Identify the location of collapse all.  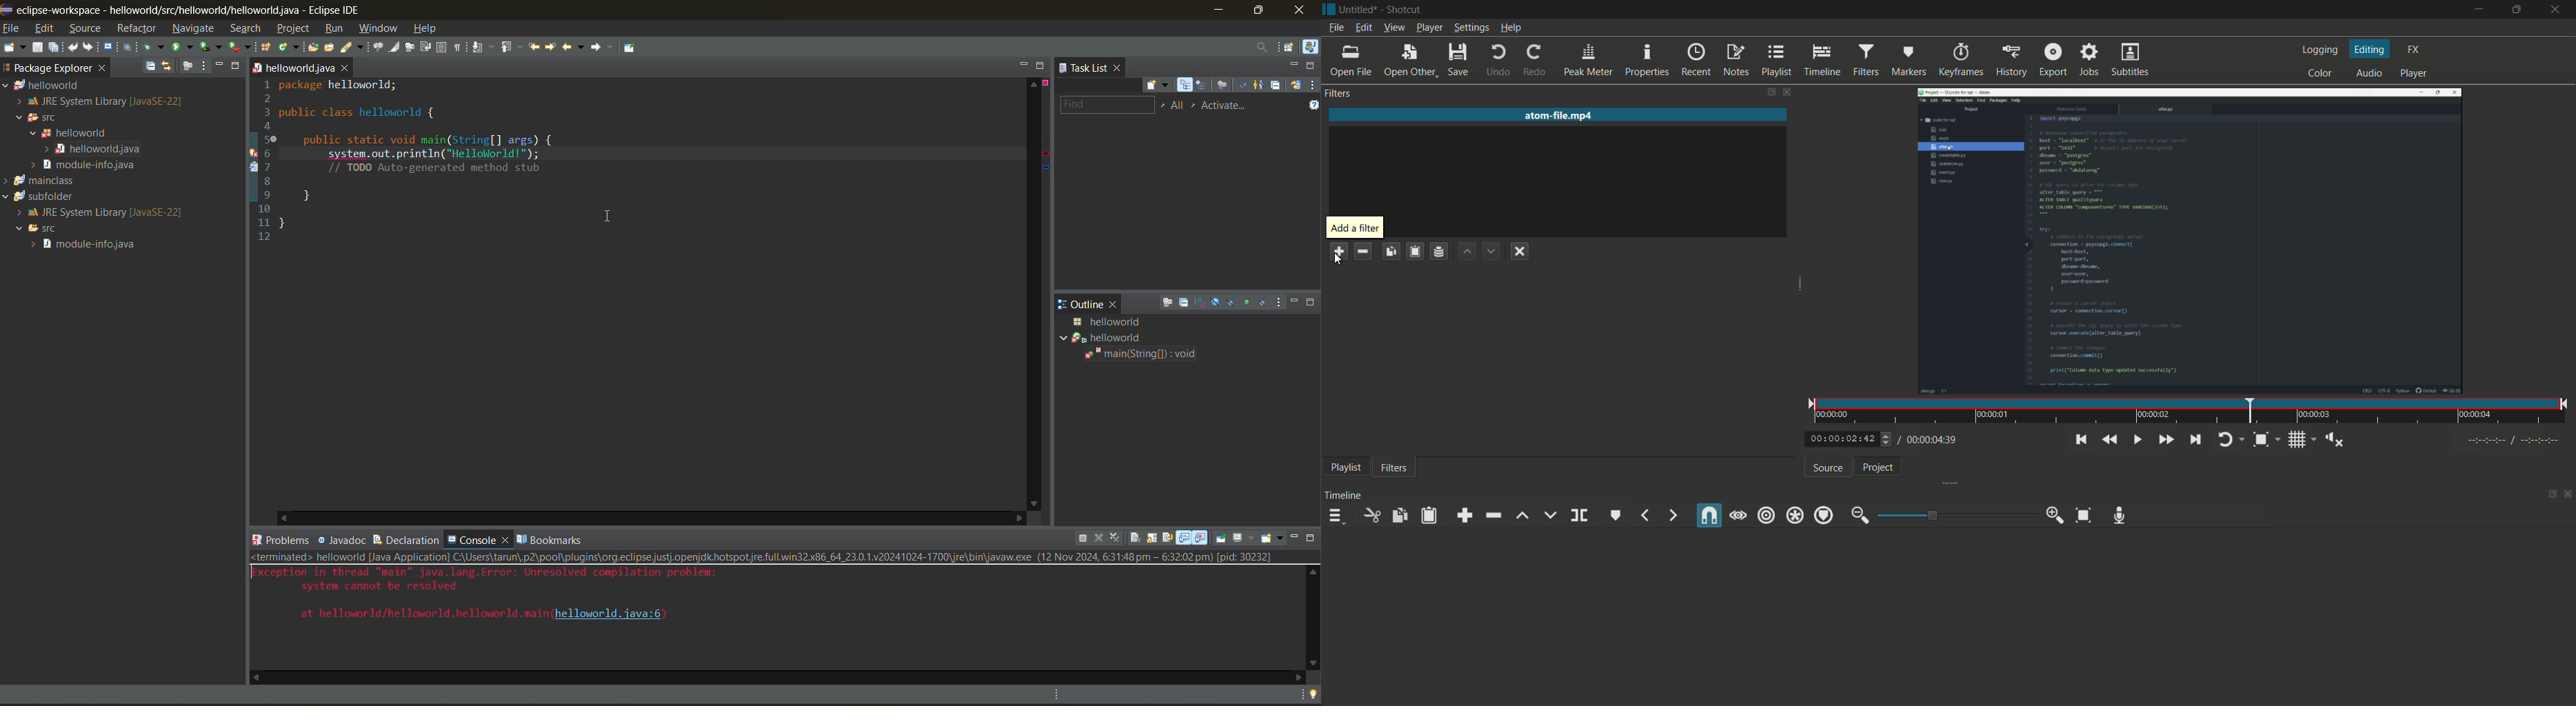
(1278, 86).